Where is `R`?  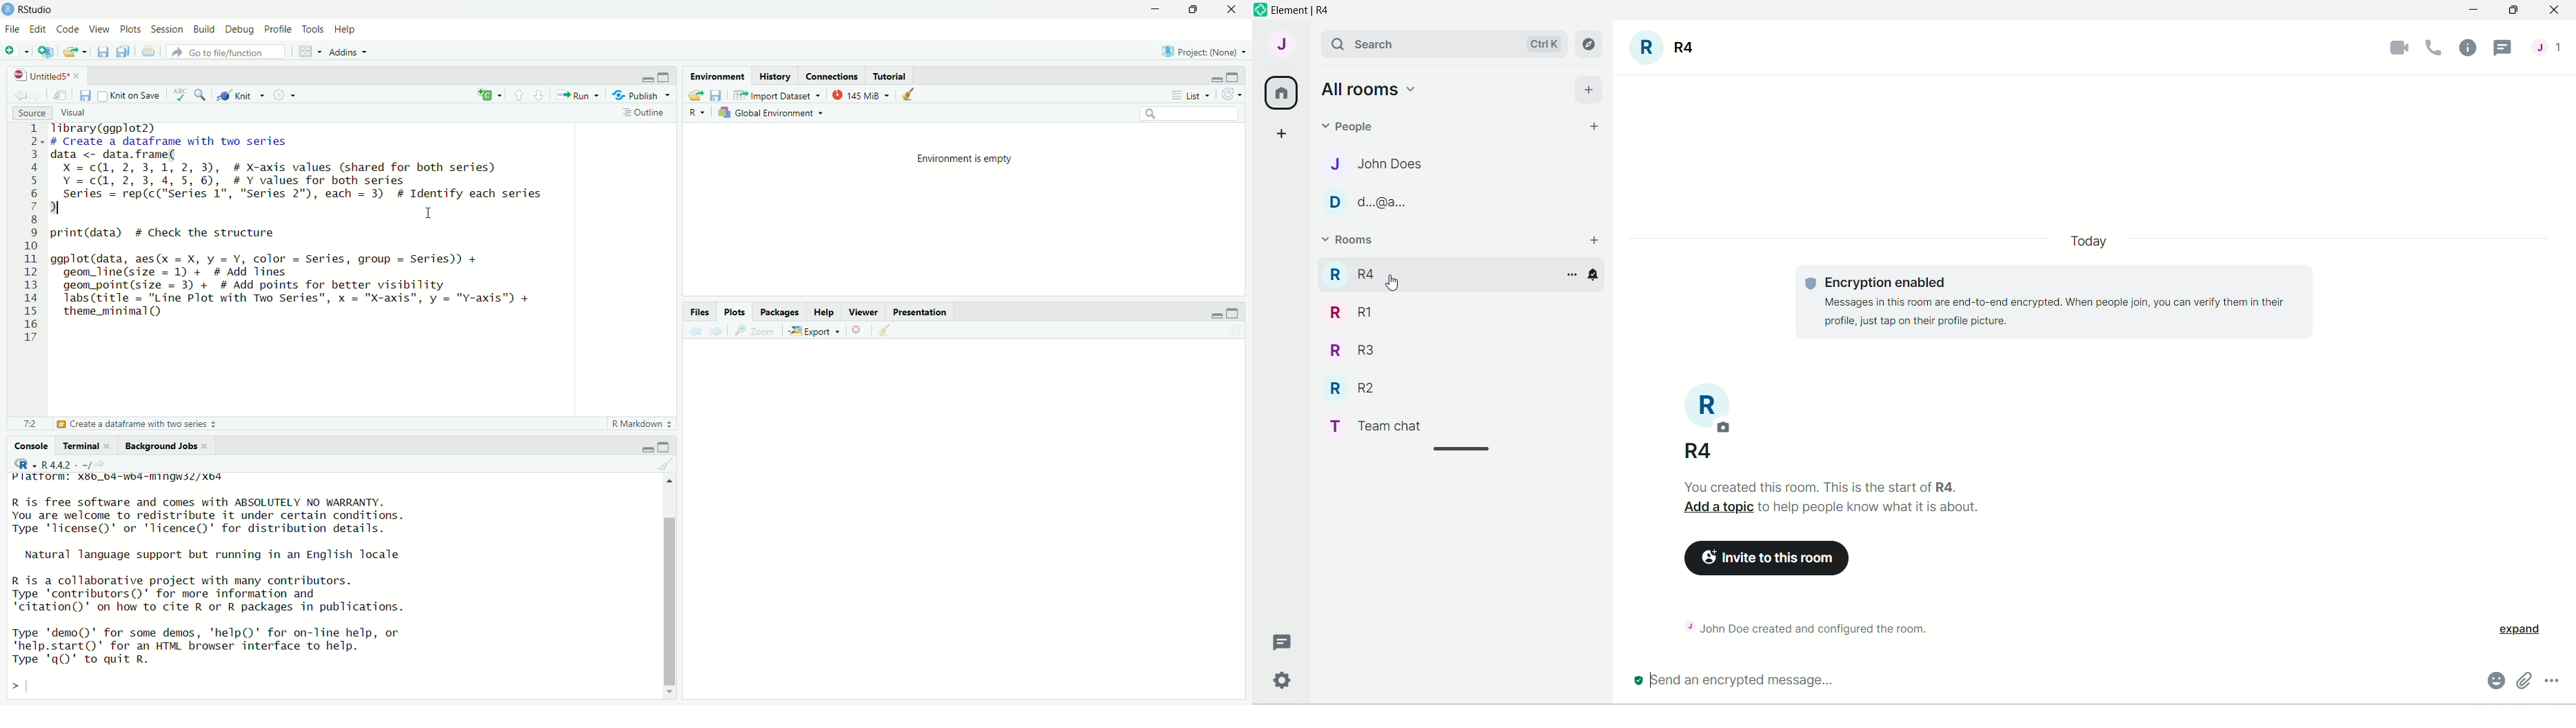
R is located at coordinates (697, 114).